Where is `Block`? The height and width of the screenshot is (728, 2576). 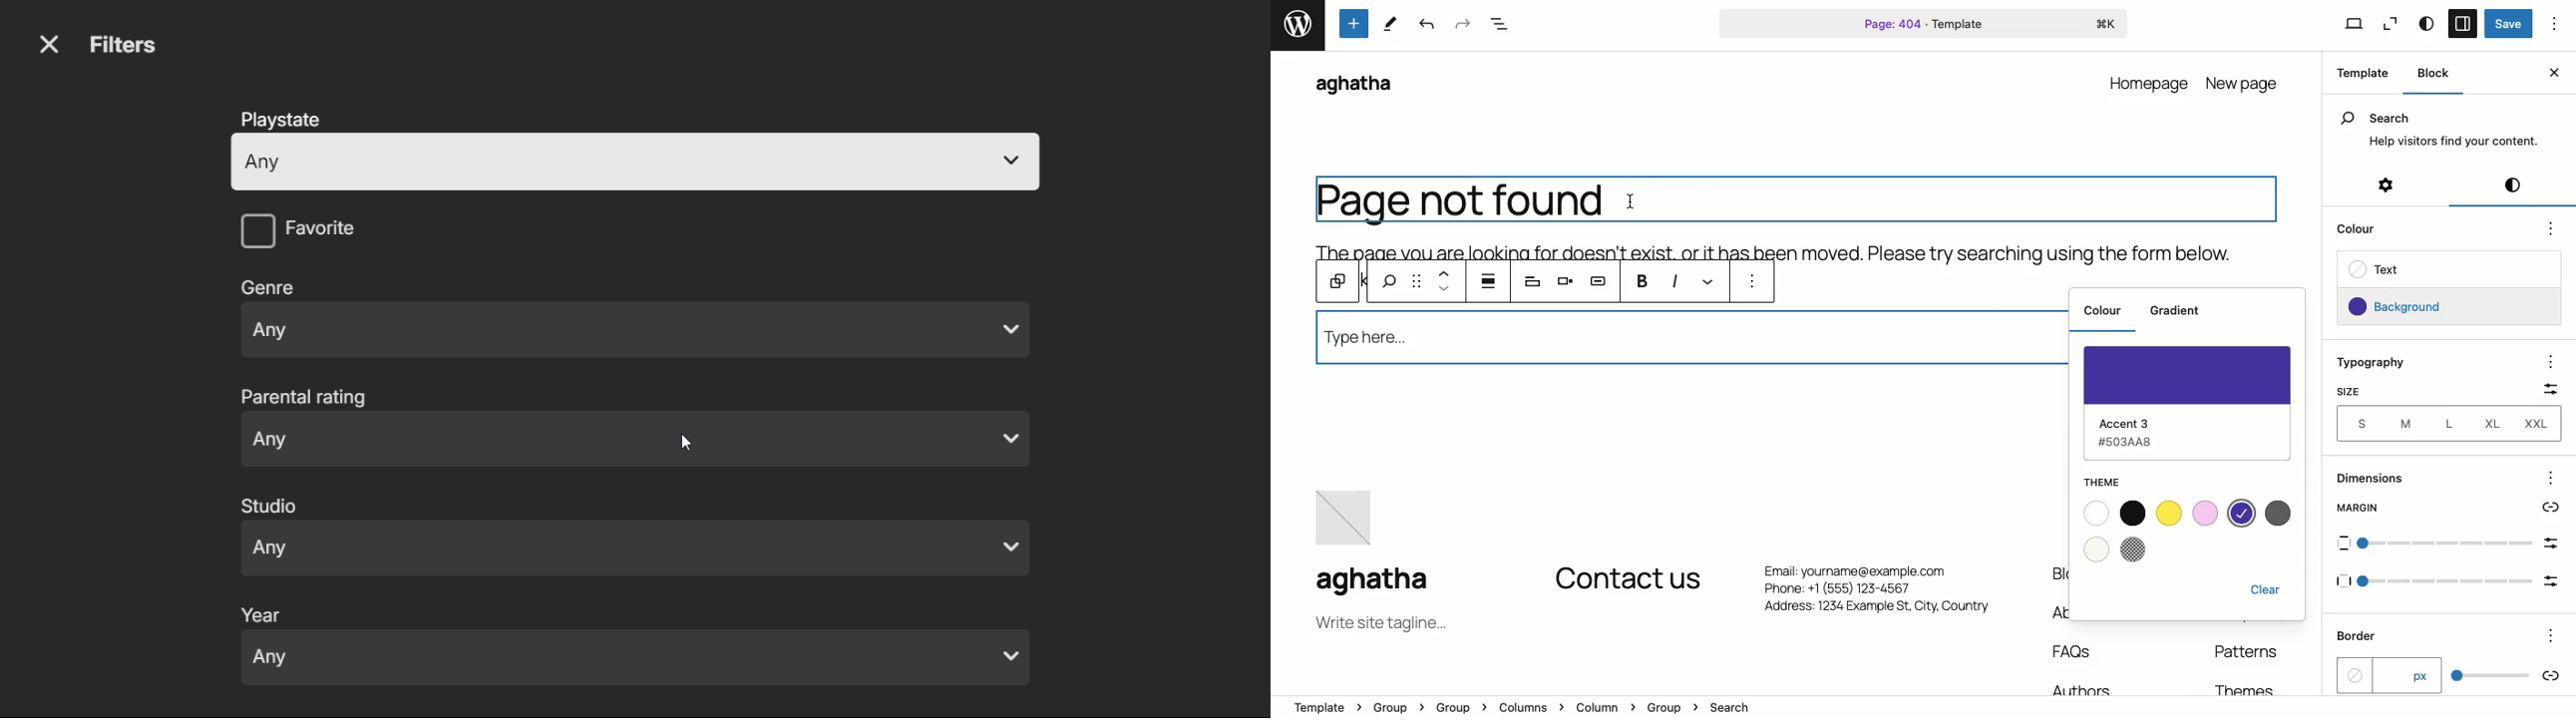
Block is located at coordinates (1339, 280).